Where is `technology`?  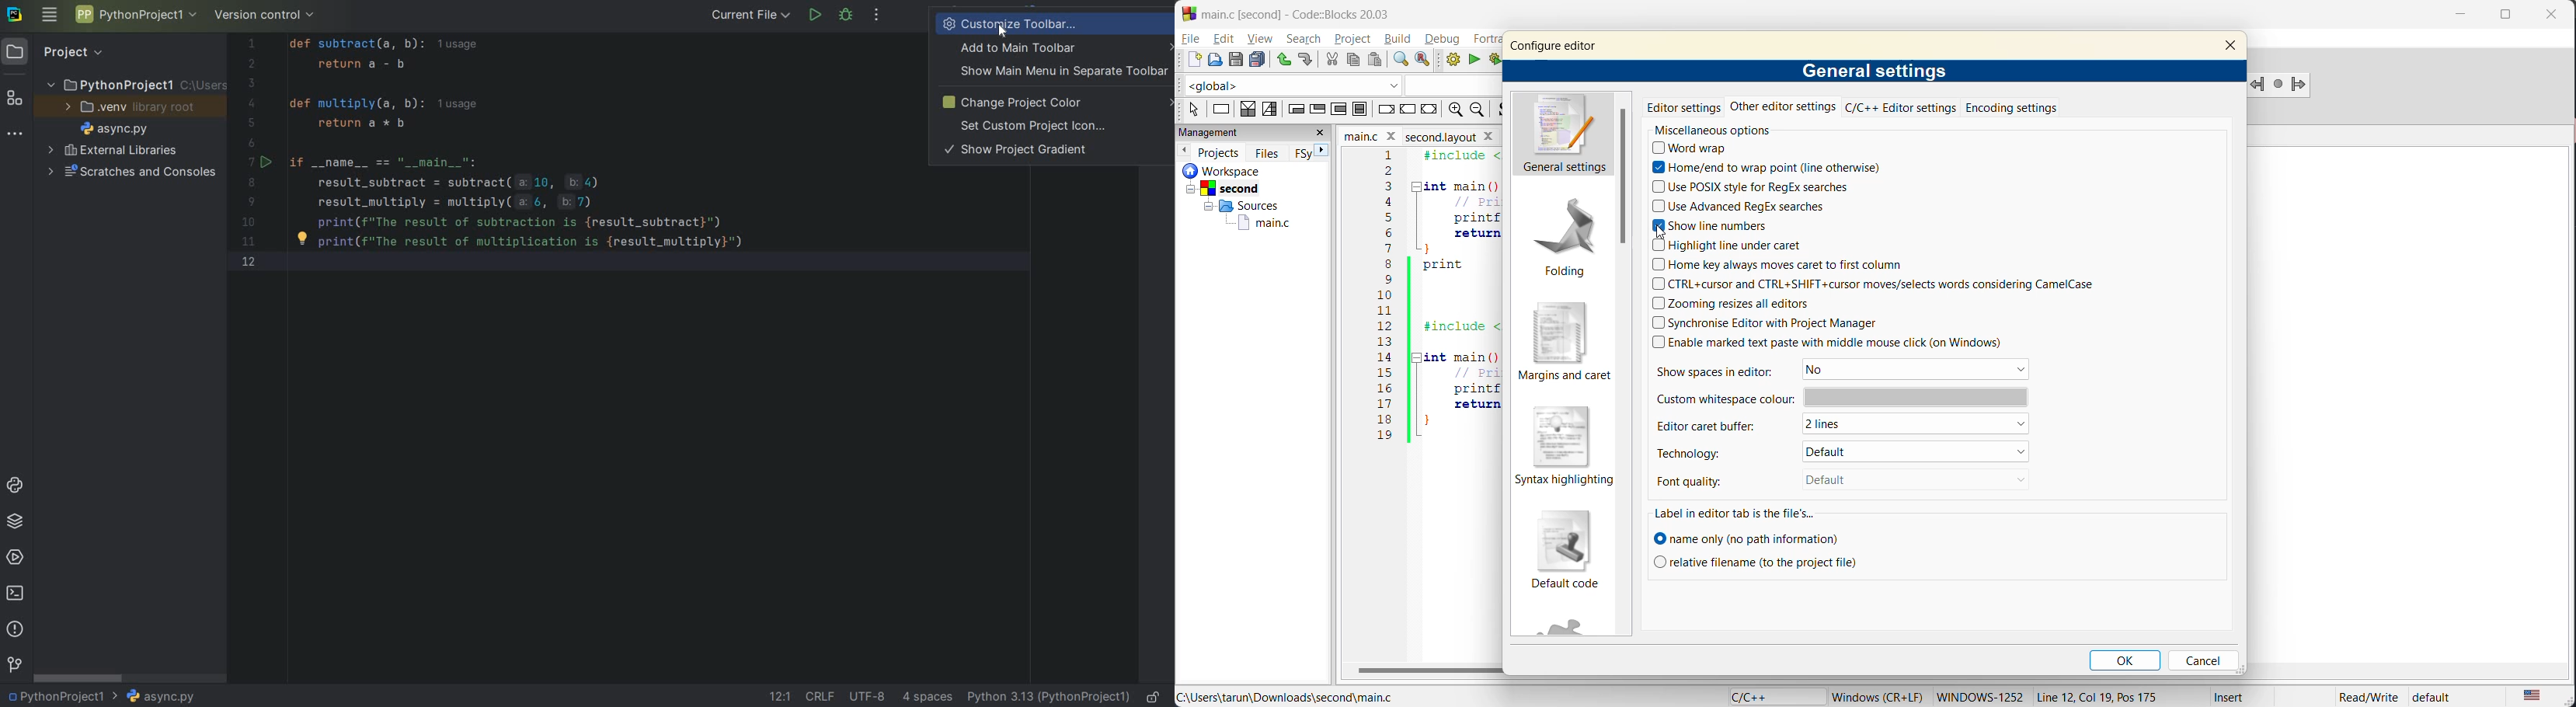
technology is located at coordinates (1711, 451).